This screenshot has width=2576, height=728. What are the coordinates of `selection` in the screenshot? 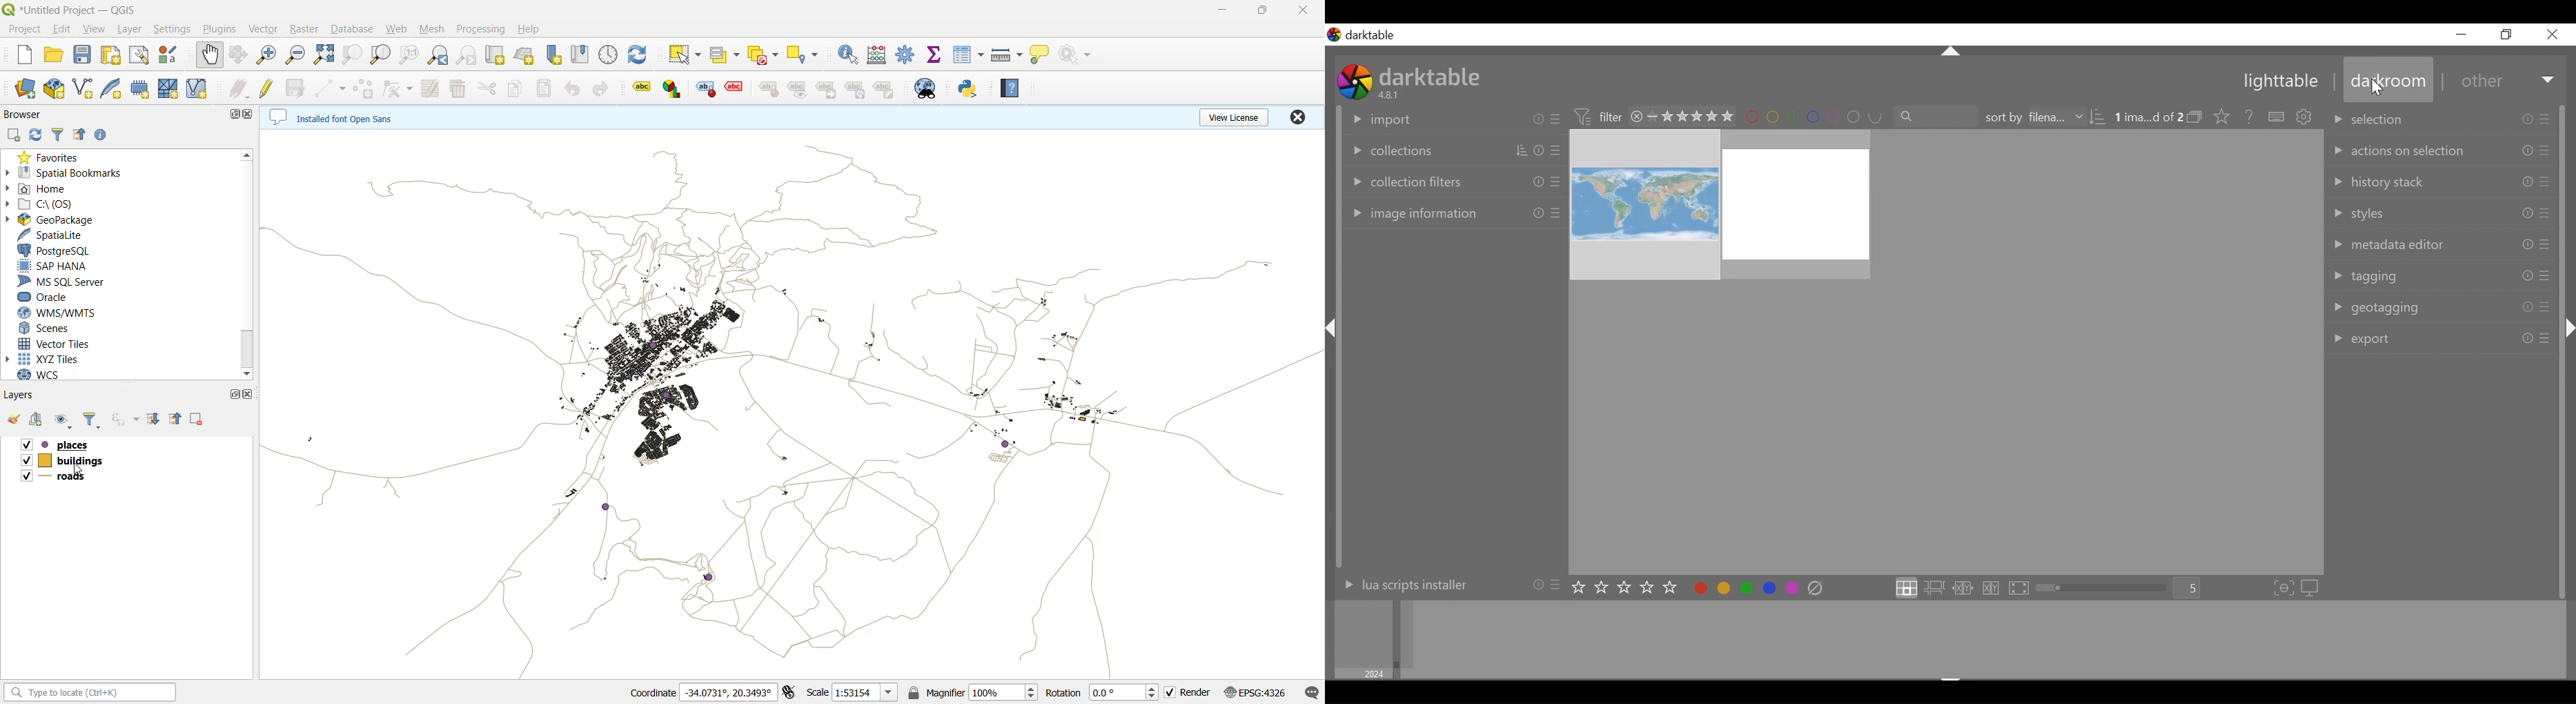 It's located at (2437, 118).